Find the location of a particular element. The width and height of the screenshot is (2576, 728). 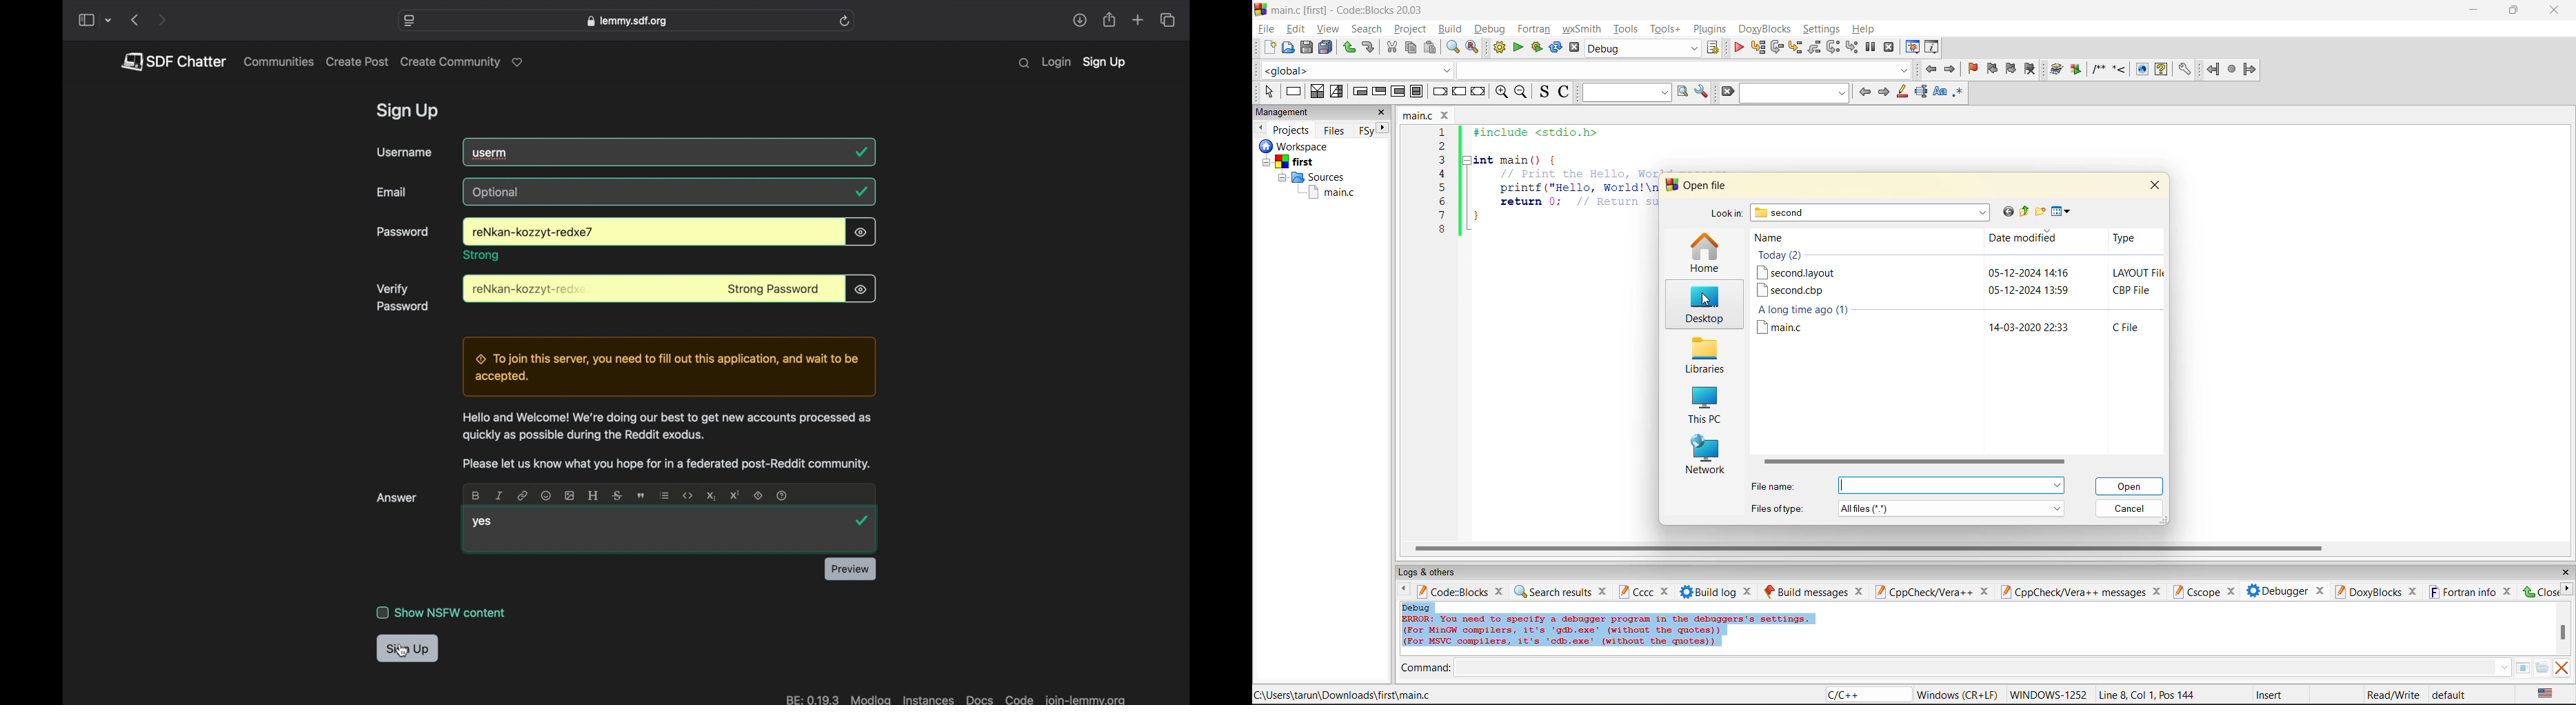

second.cbp file is located at coordinates (1791, 290).